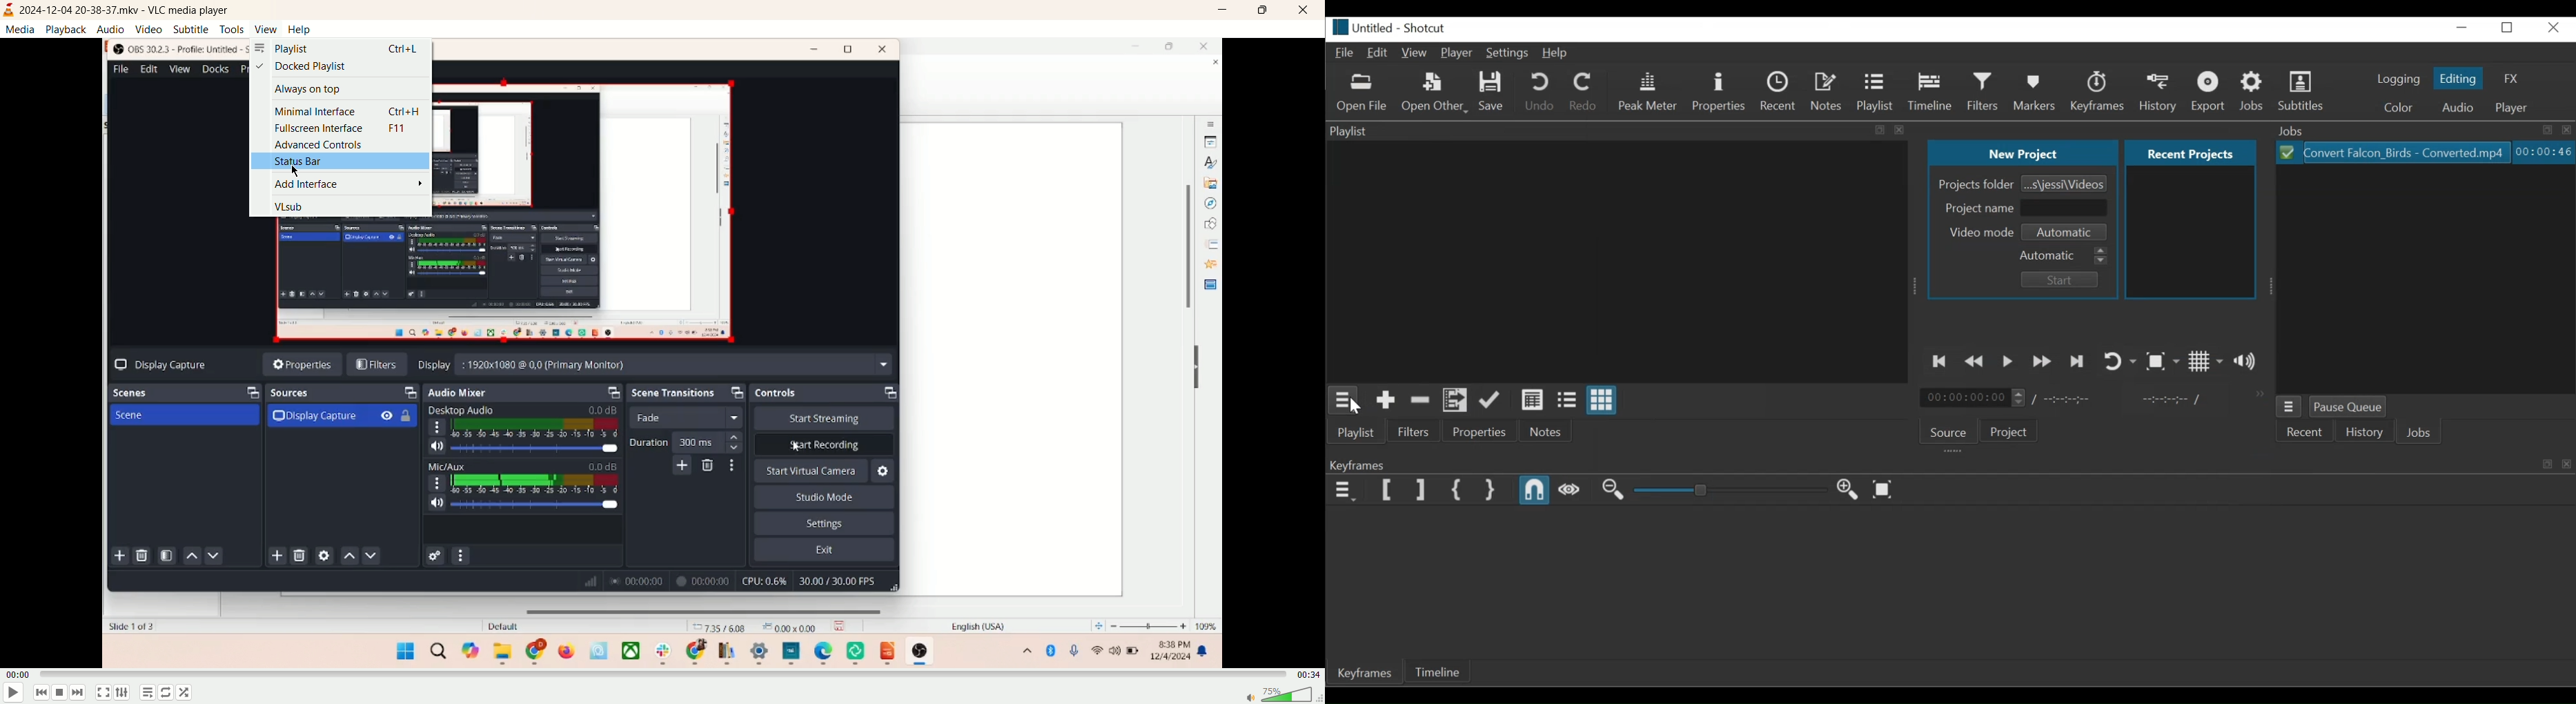 The image size is (2576, 728). Describe the element at coordinates (1975, 186) in the screenshot. I see `Projects Folder` at that location.